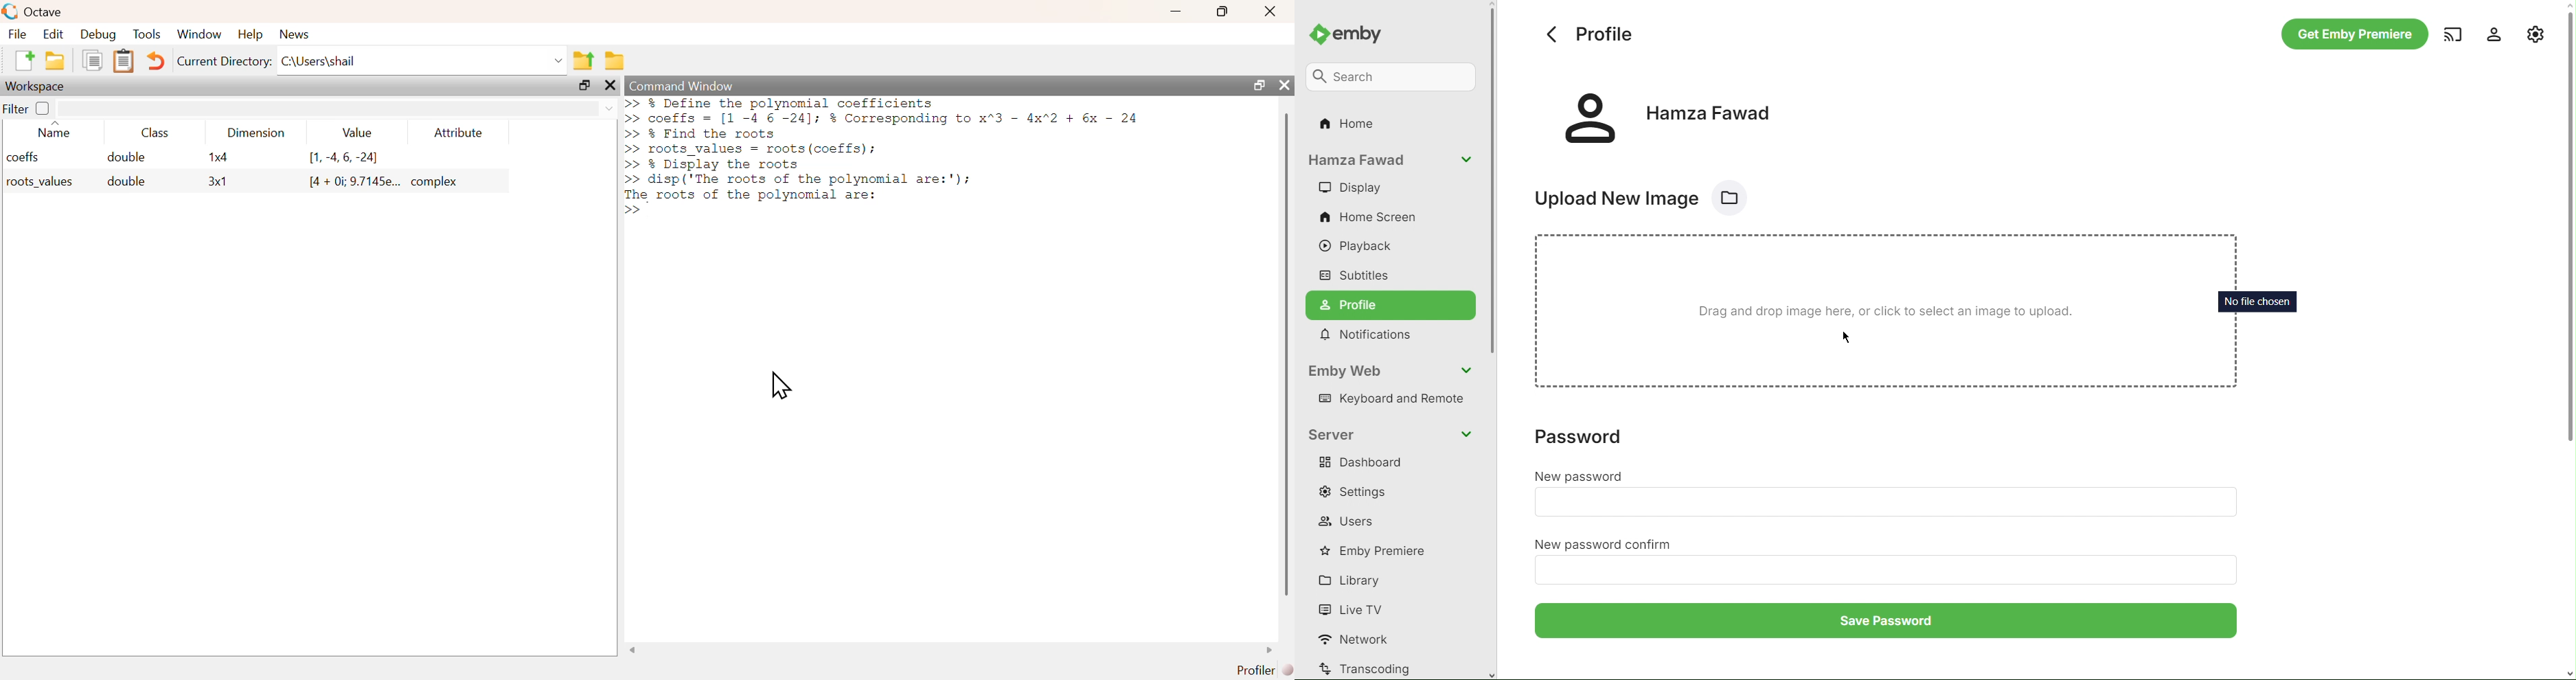 The height and width of the screenshot is (700, 2576). I want to click on >> % Define the polynomial coefficients

>> coeffs = [1 -4 6 -24]; % Corresponding to x*3 — 4x*2 + 6x — 24
>> % Find the roots

>> roots_values = roots (coeffs);

>> % Display the roots

>> disp('The roots of the polynomial are:');

The roots of the polynomial are:

>>, so click(883, 157).